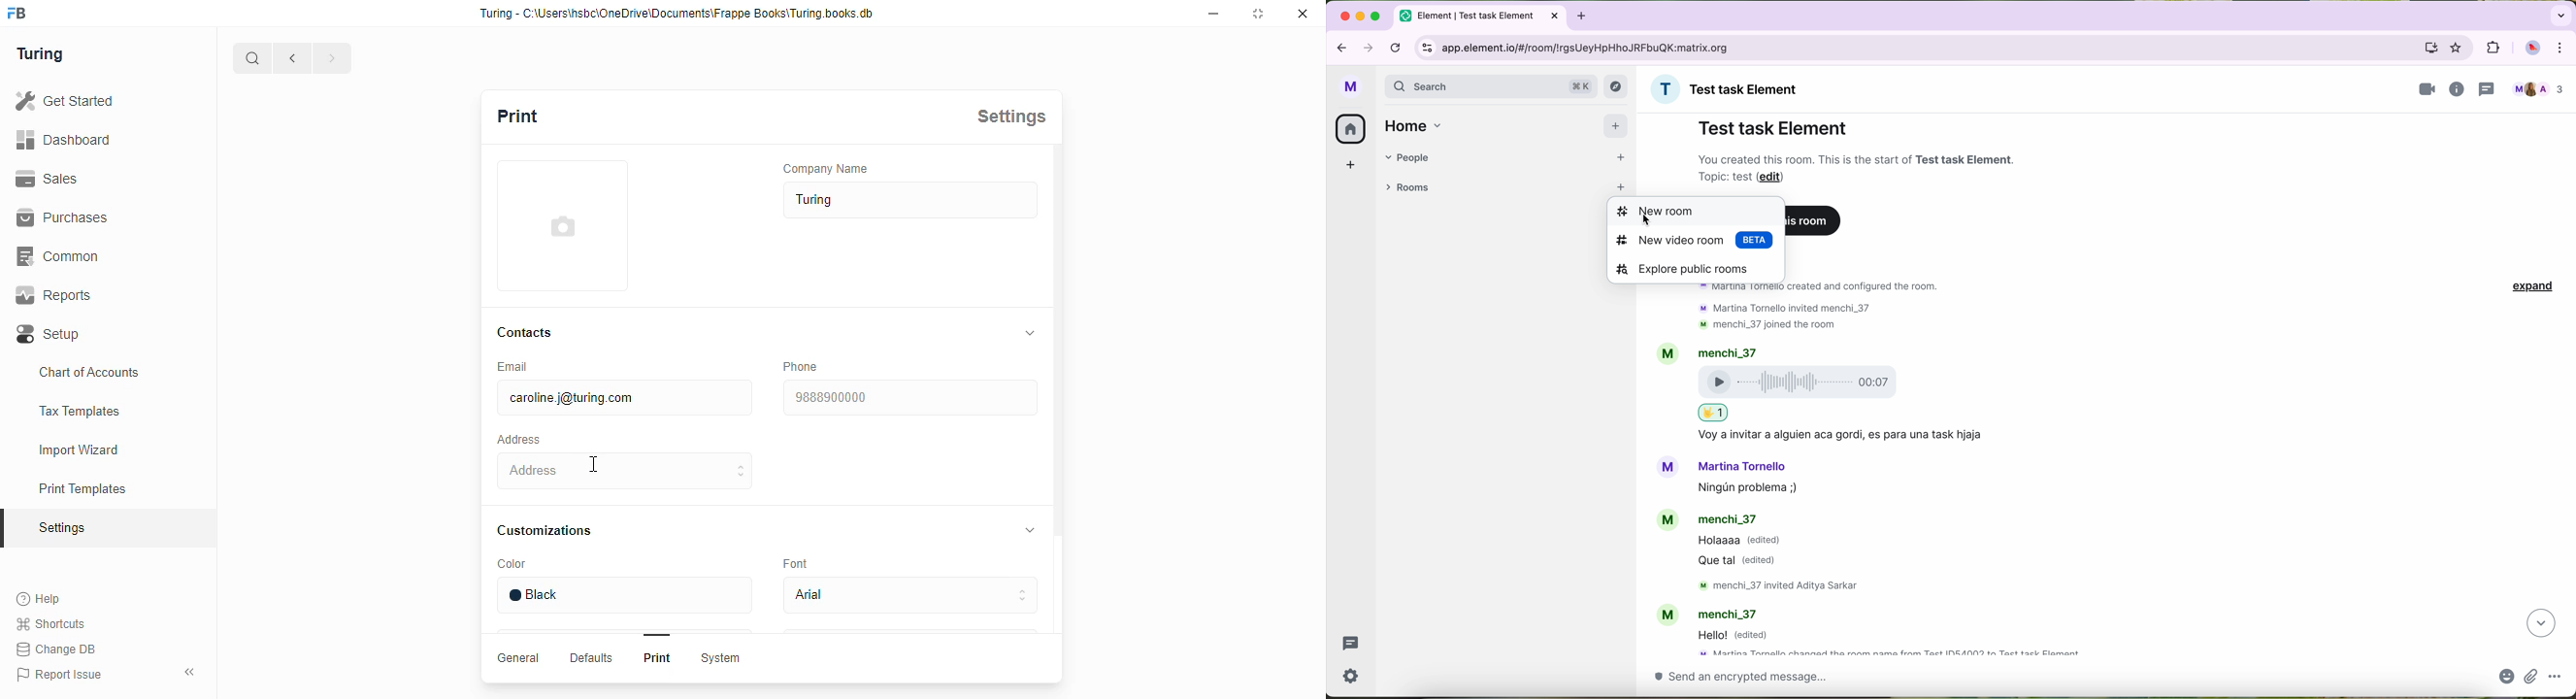 The width and height of the screenshot is (2576, 700). I want to click on common, so click(60, 256).